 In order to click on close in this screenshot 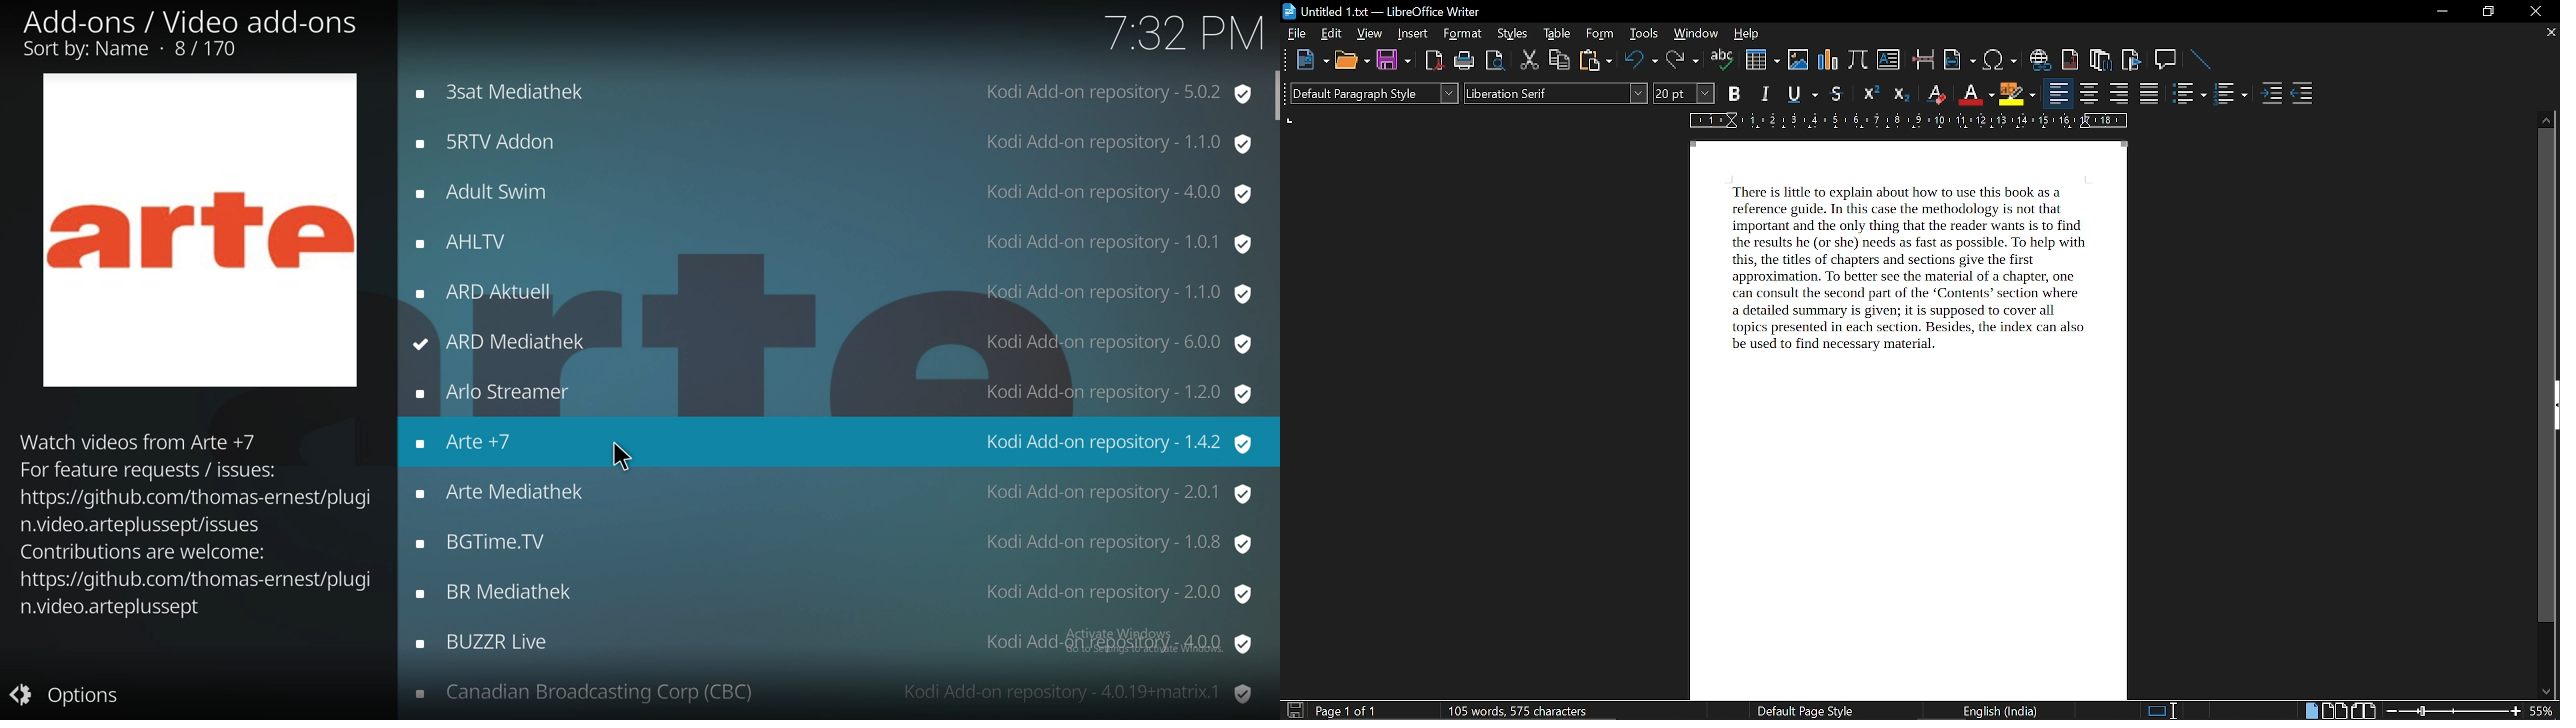, I will do `click(2537, 11)`.